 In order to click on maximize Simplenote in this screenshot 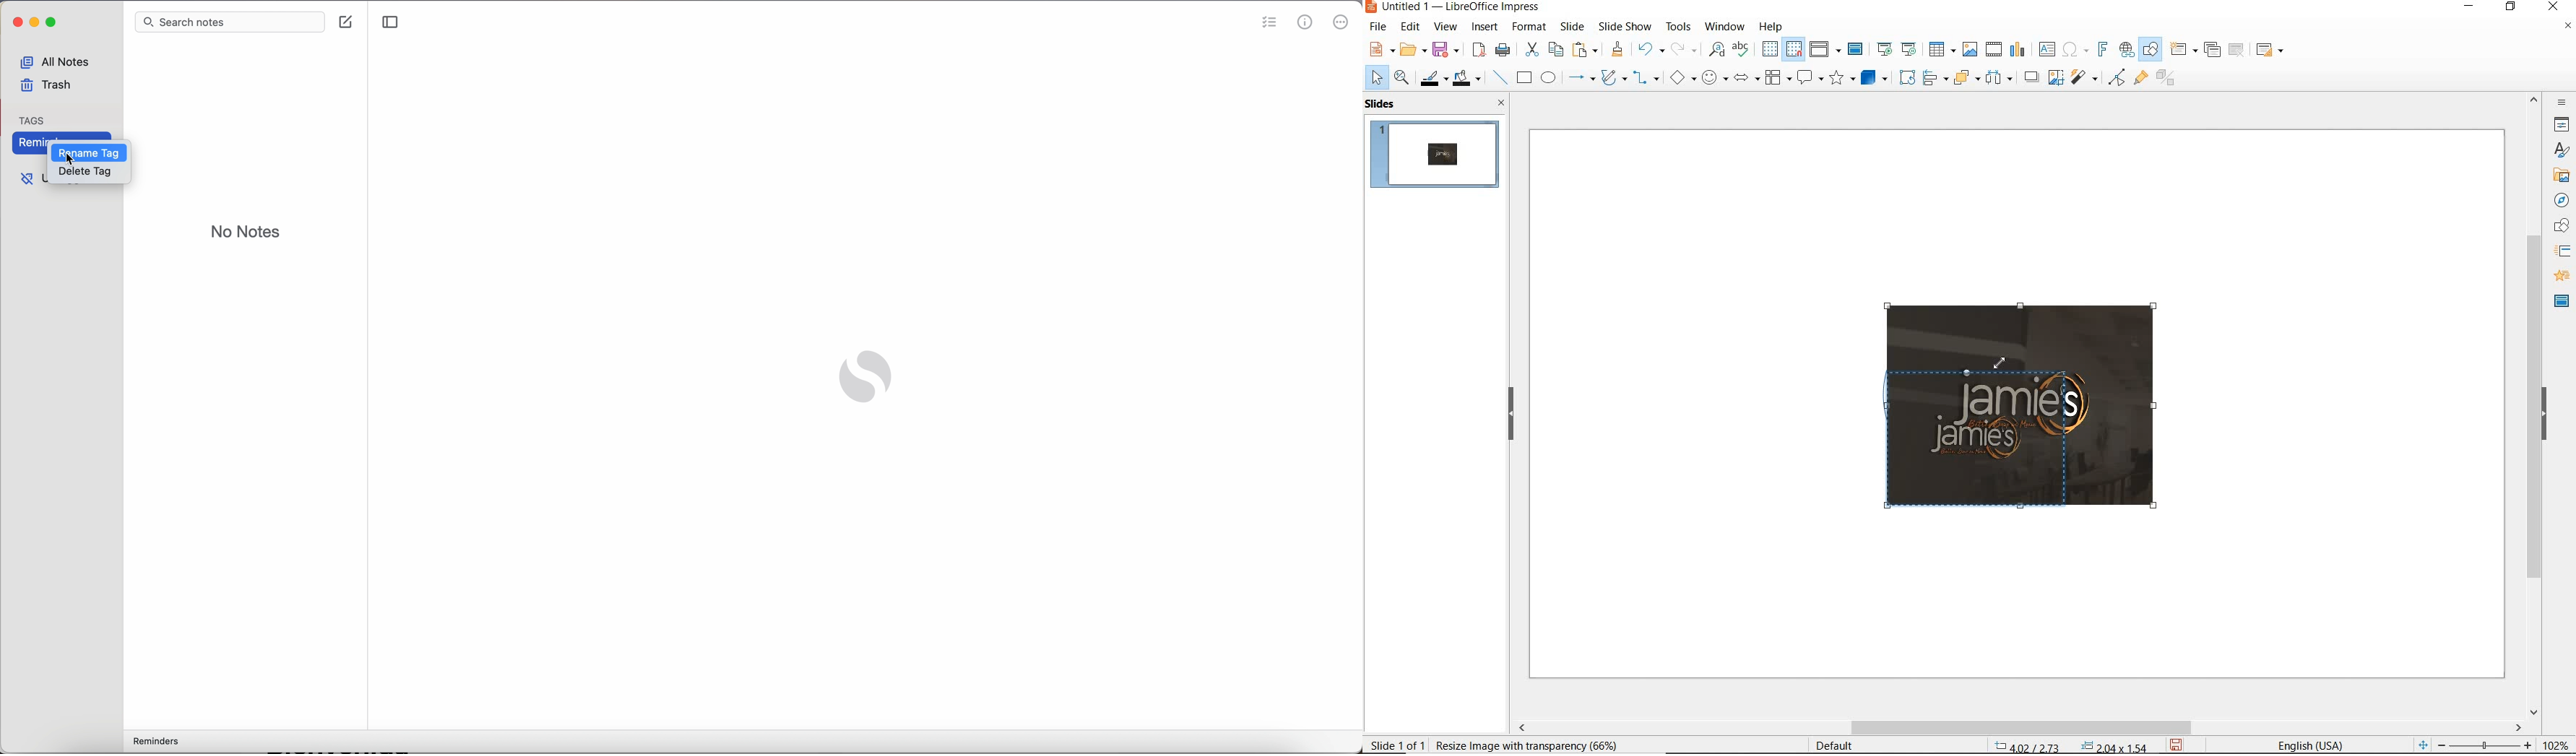, I will do `click(54, 24)`.